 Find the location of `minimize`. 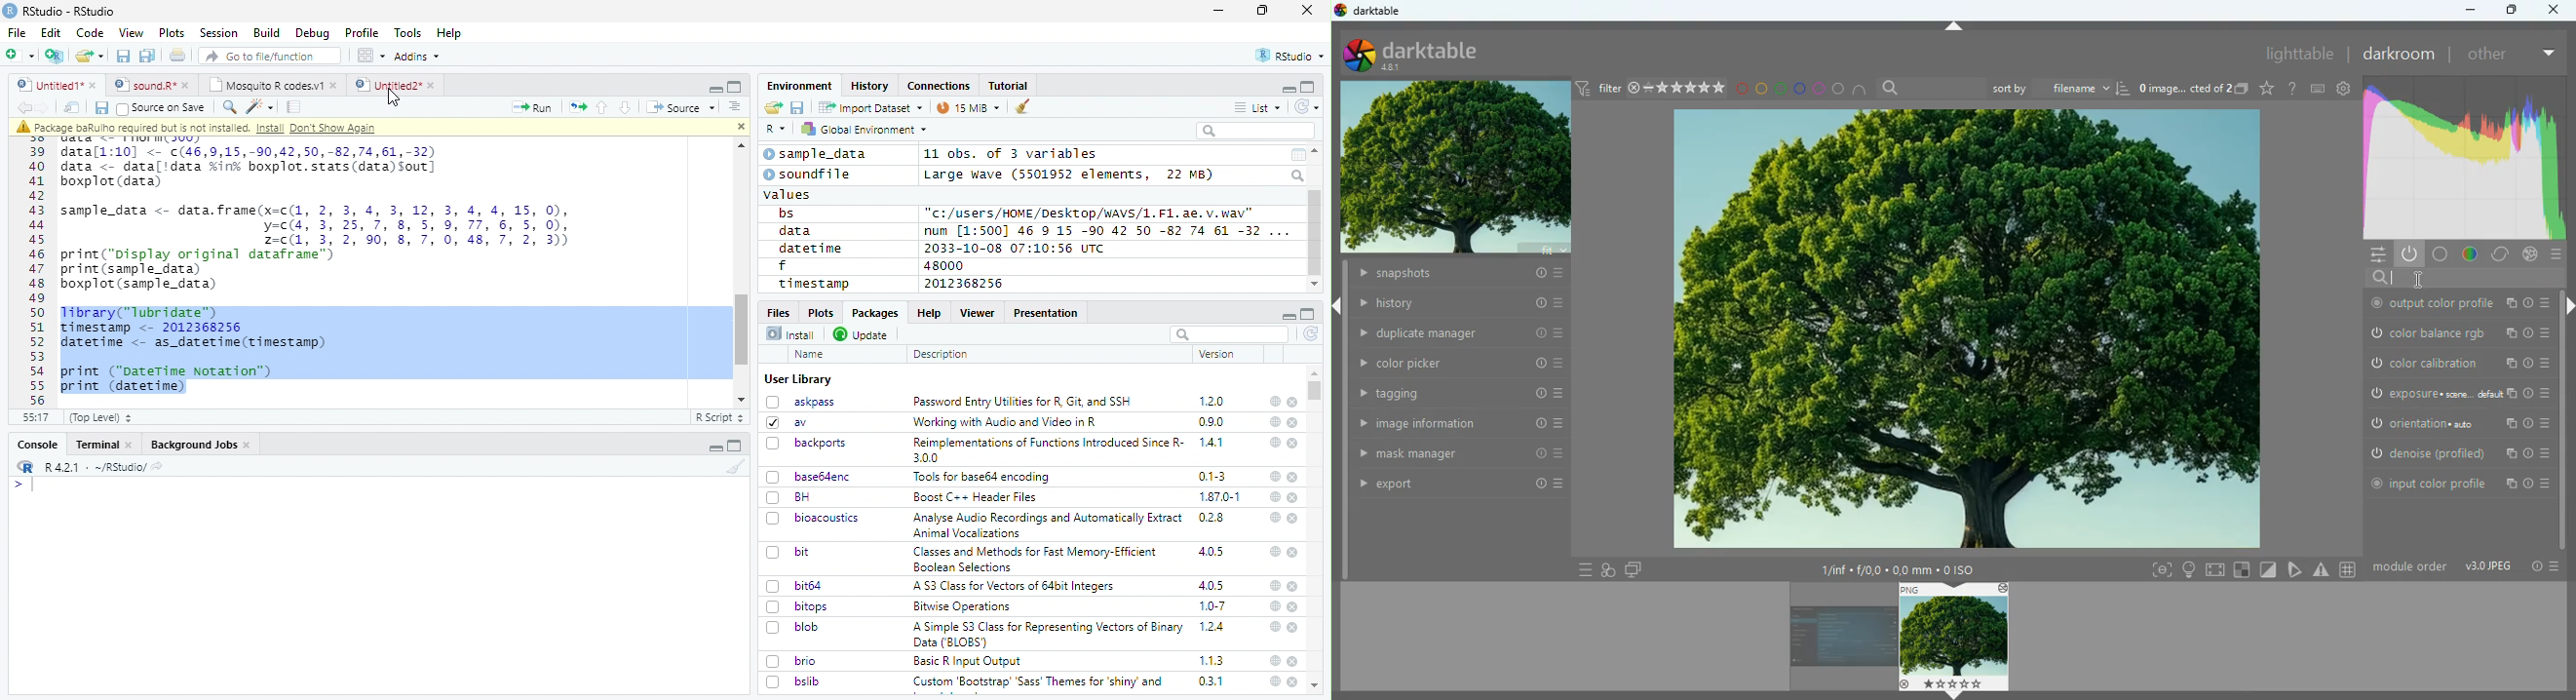

minimize is located at coordinates (1288, 88).